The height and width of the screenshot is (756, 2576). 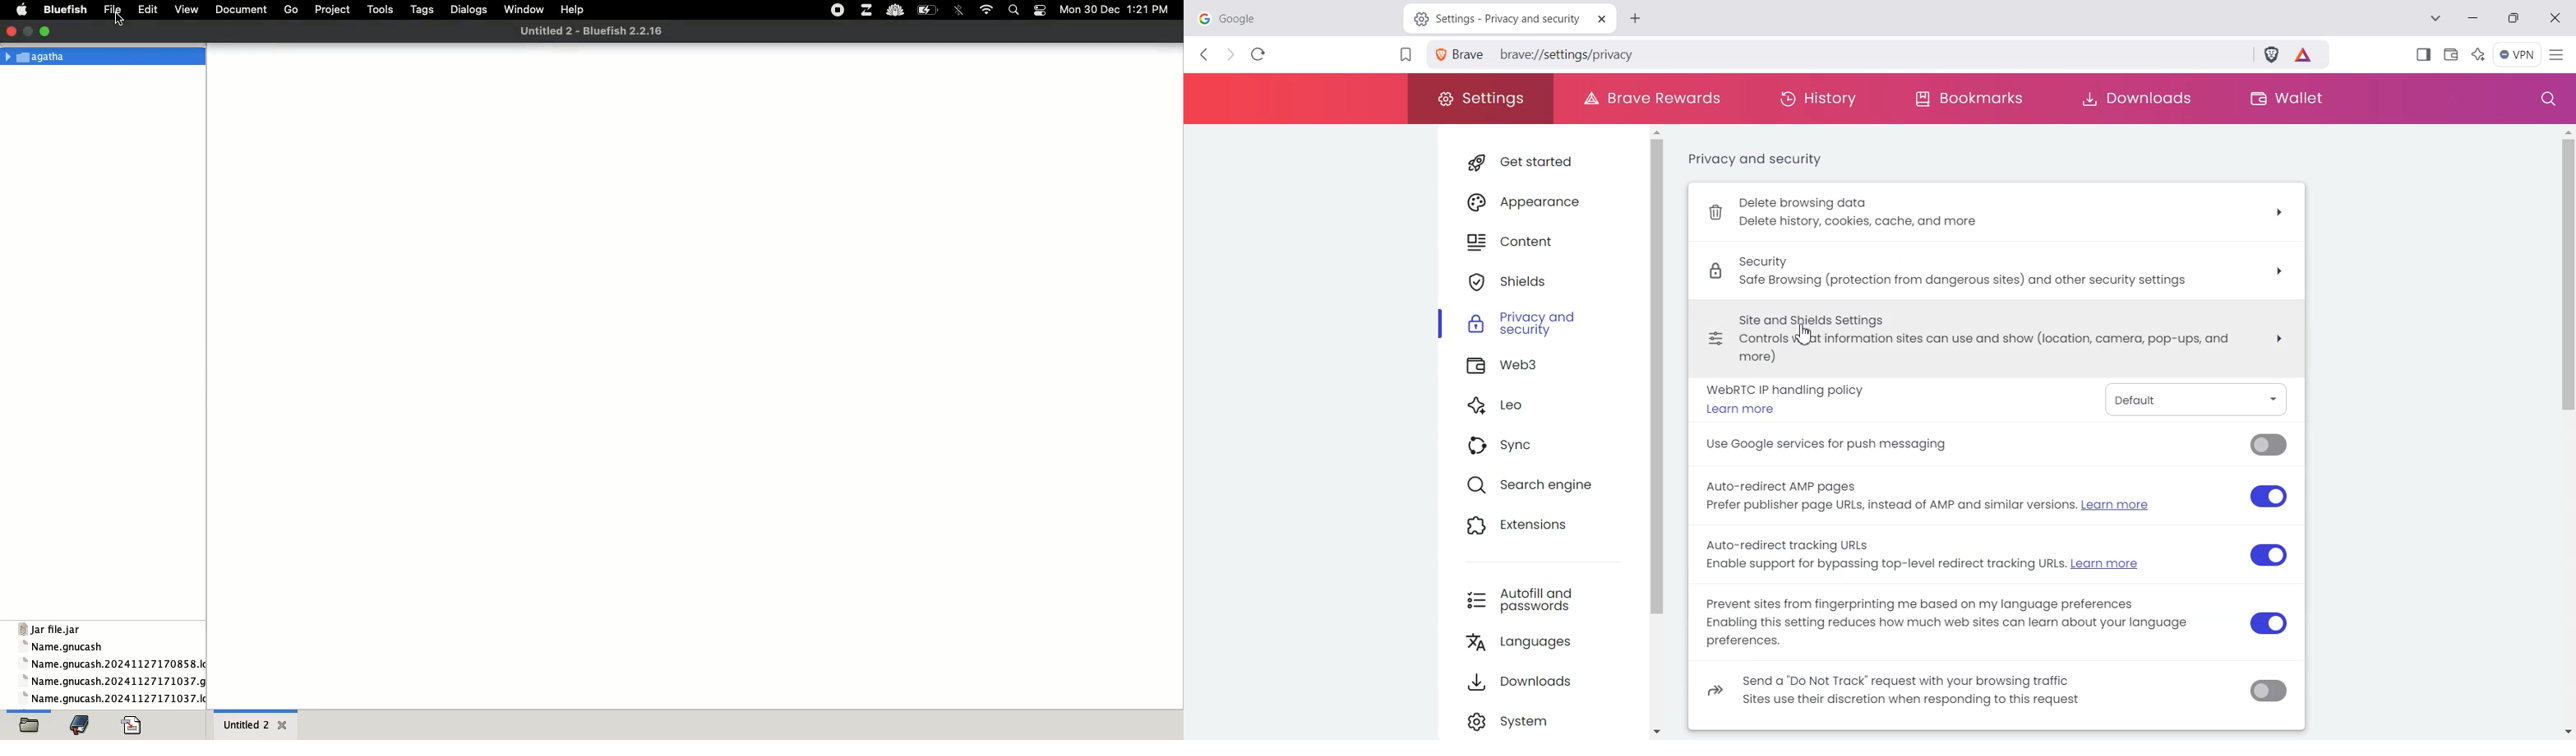 What do you see at coordinates (575, 10) in the screenshot?
I see `help` at bounding box center [575, 10].